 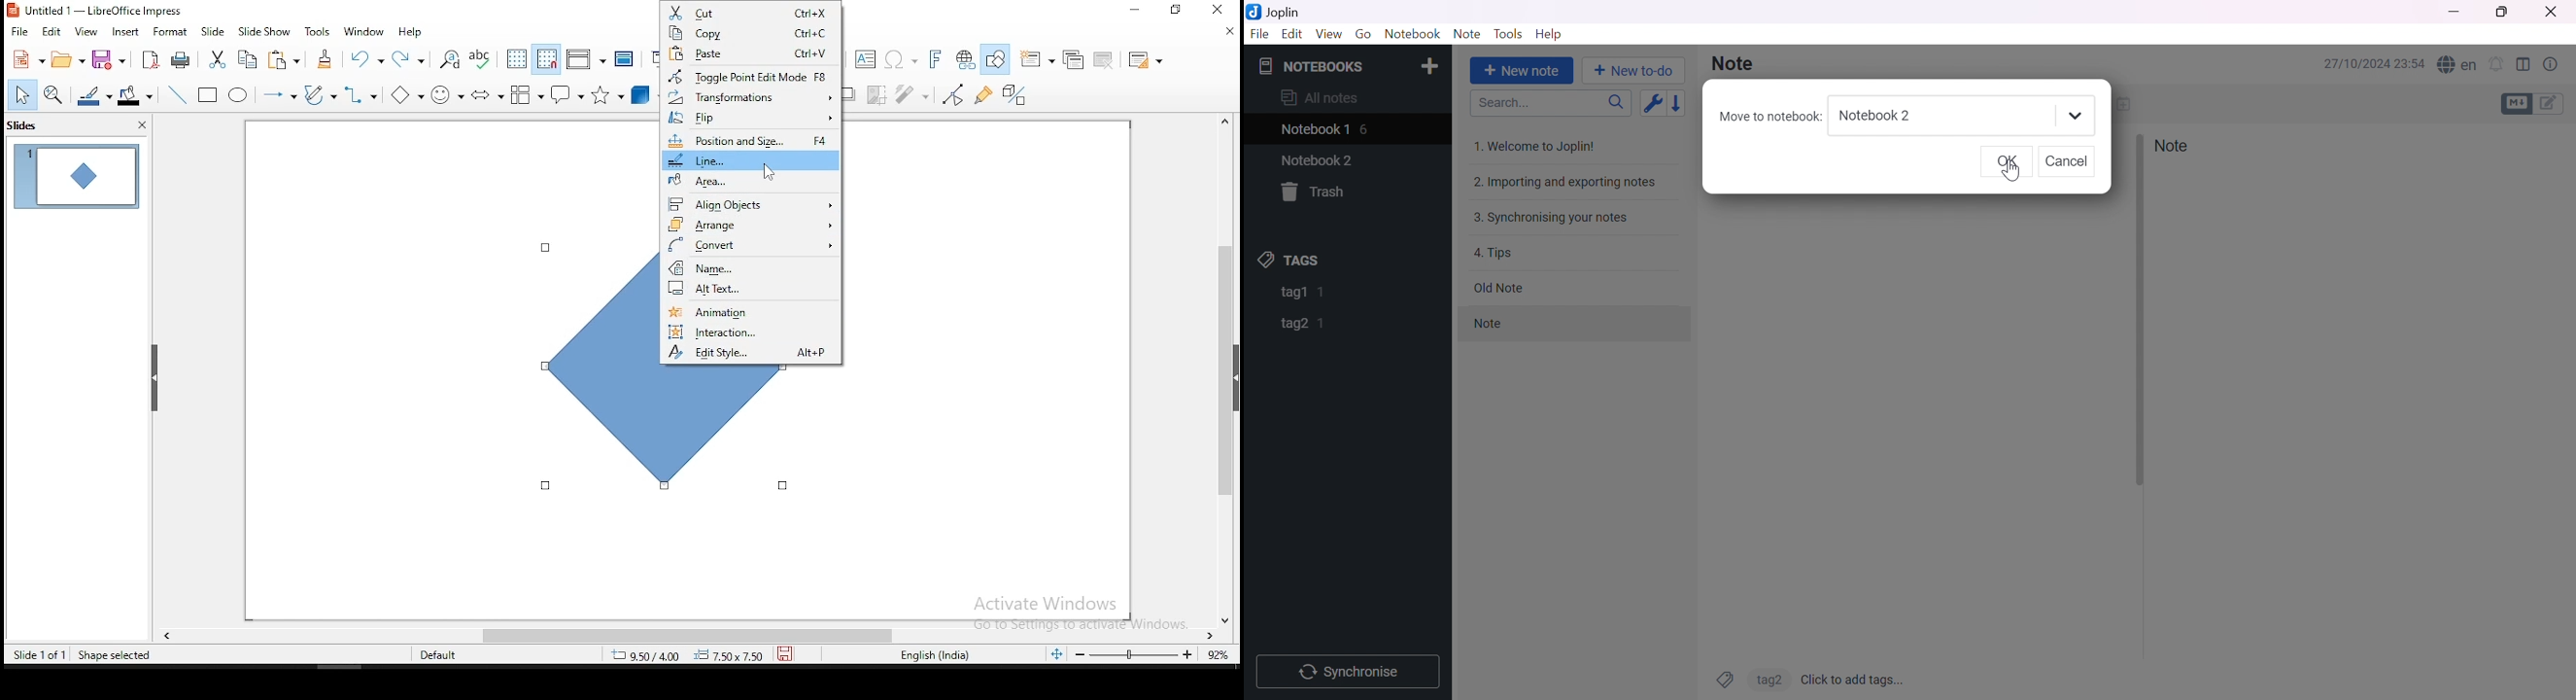 What do you see at coordinates (283, 97) in the screenshot?
I see `lines and arrows` at bounding box center [283, 97].